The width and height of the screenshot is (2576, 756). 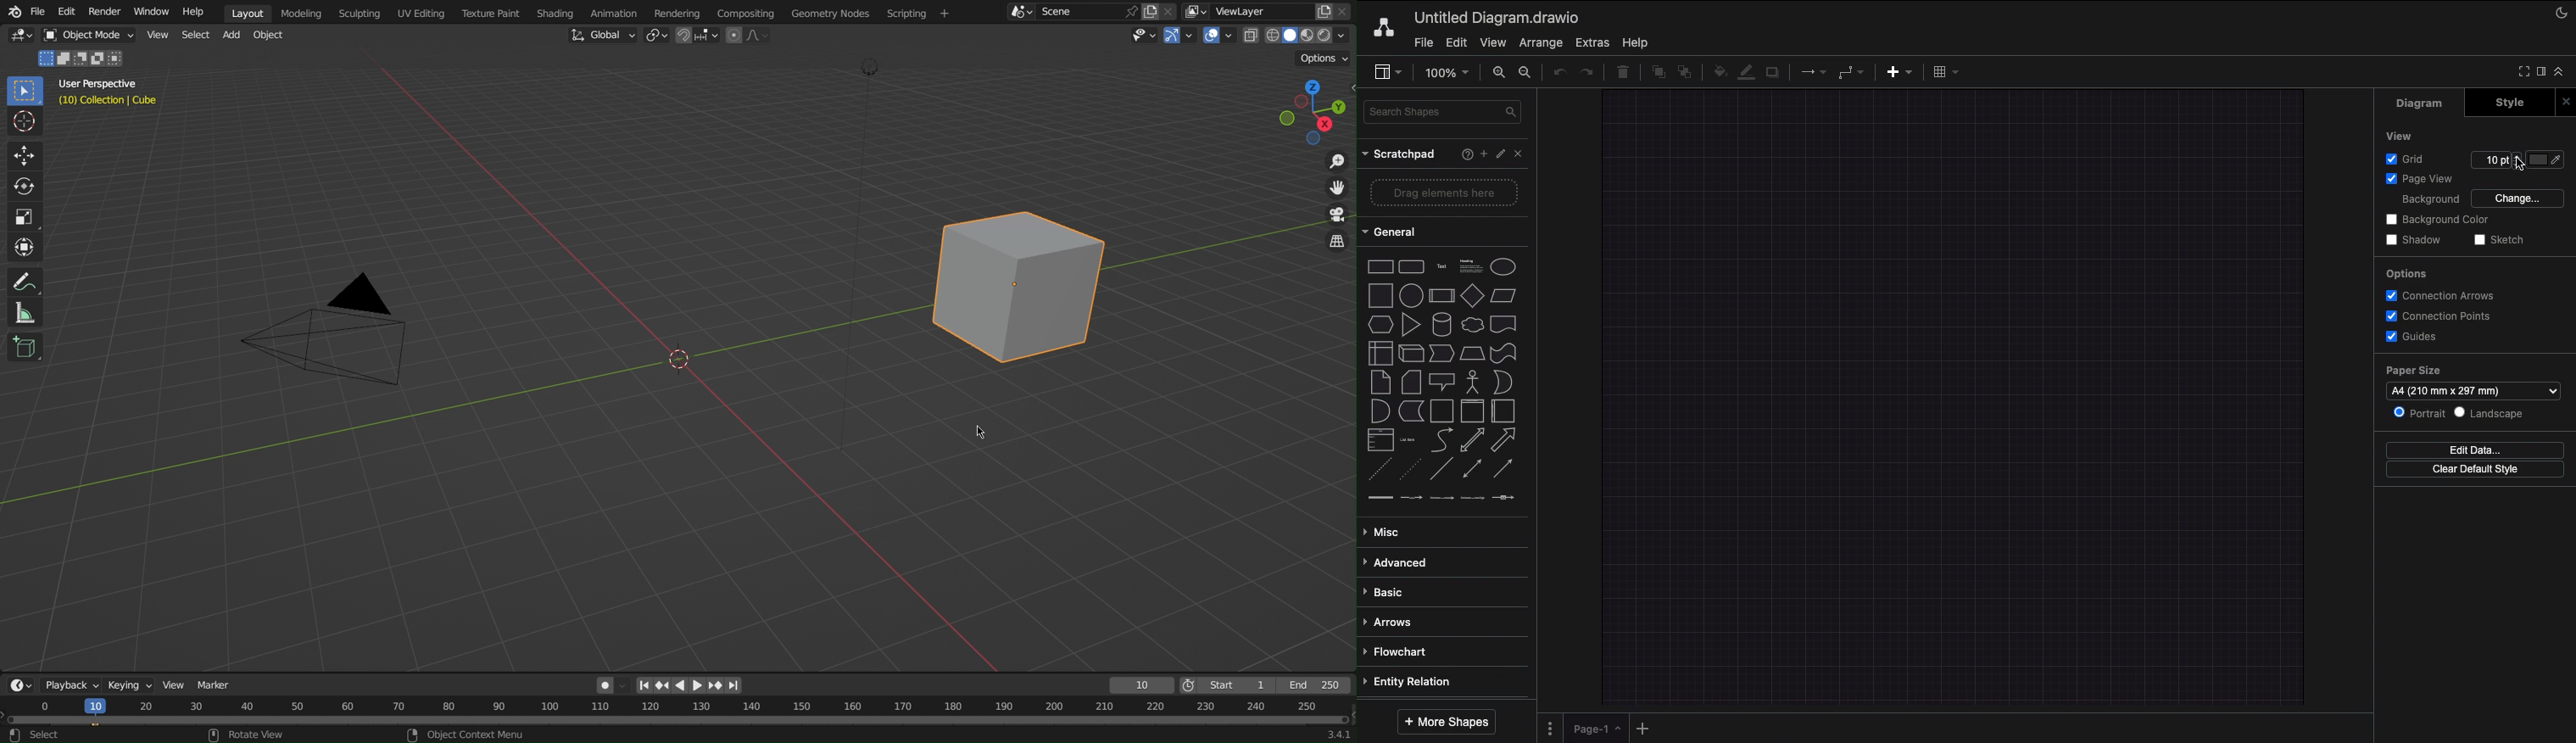 What do you see at coordinates (2518, 199) in the screenshot?
I see `Change` at bounding box center [2518, 199].